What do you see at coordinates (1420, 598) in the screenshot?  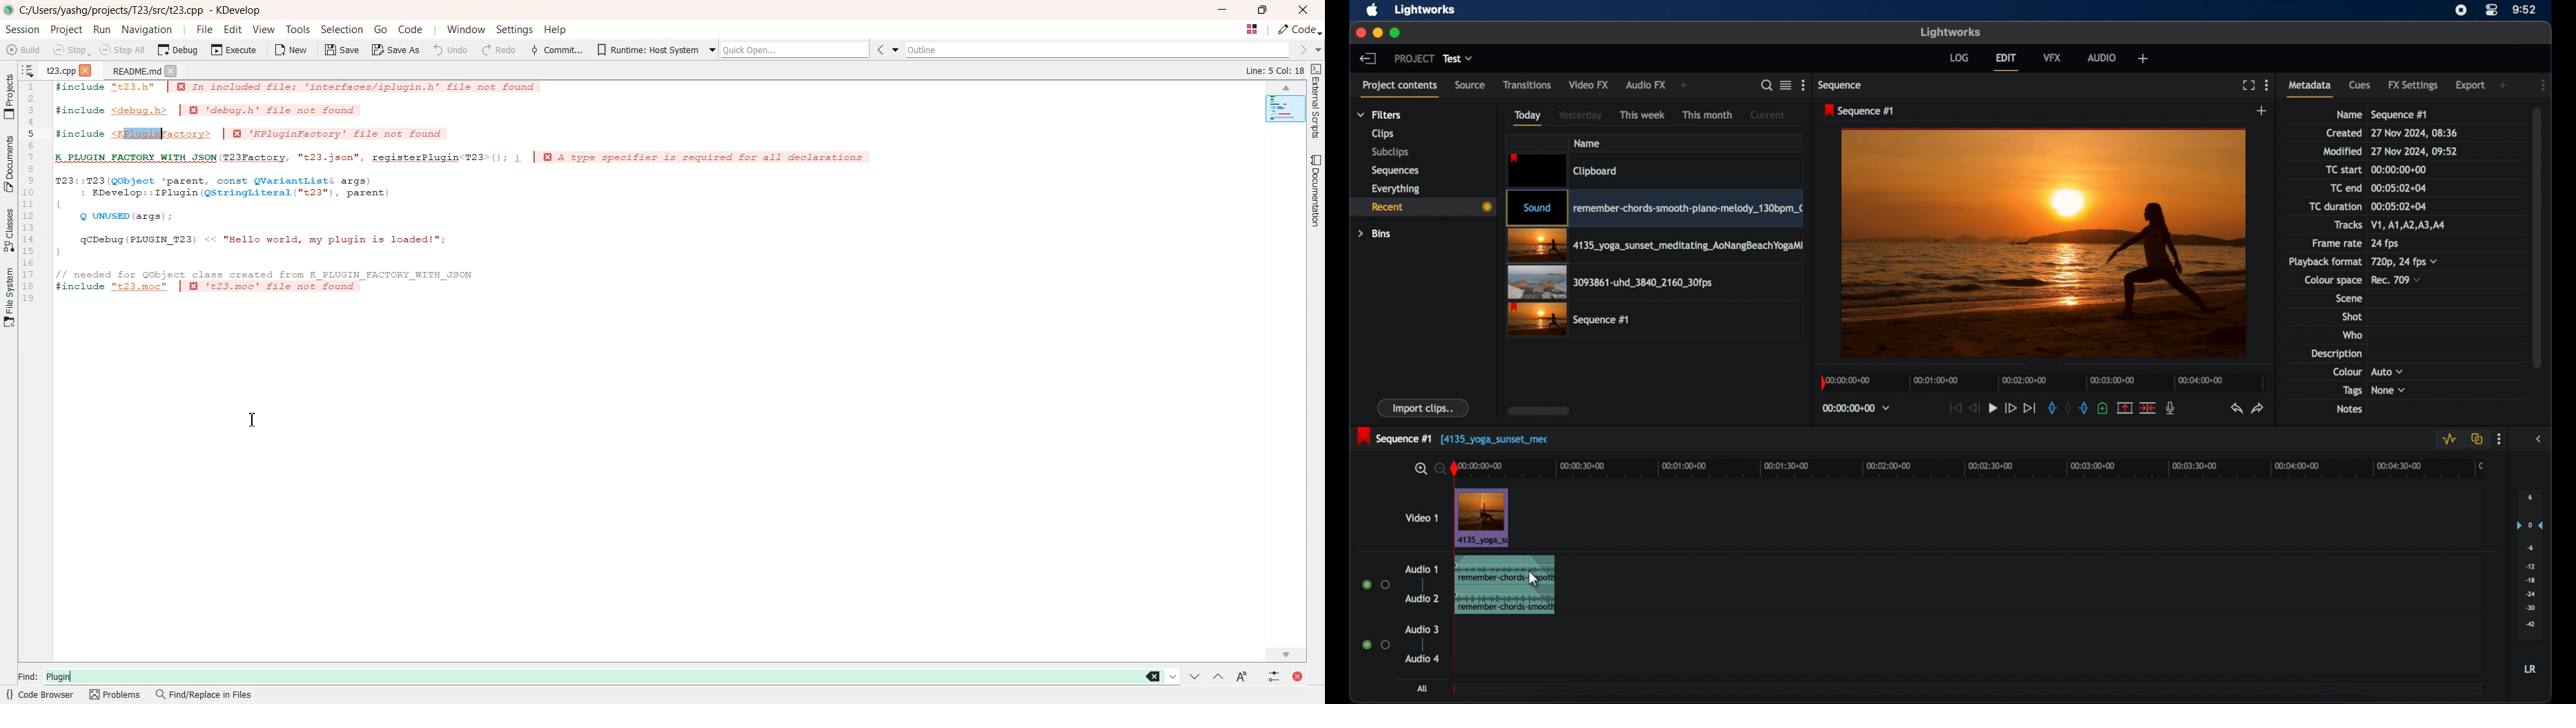 I see `audio 2` at bounding box center [1420, 598].